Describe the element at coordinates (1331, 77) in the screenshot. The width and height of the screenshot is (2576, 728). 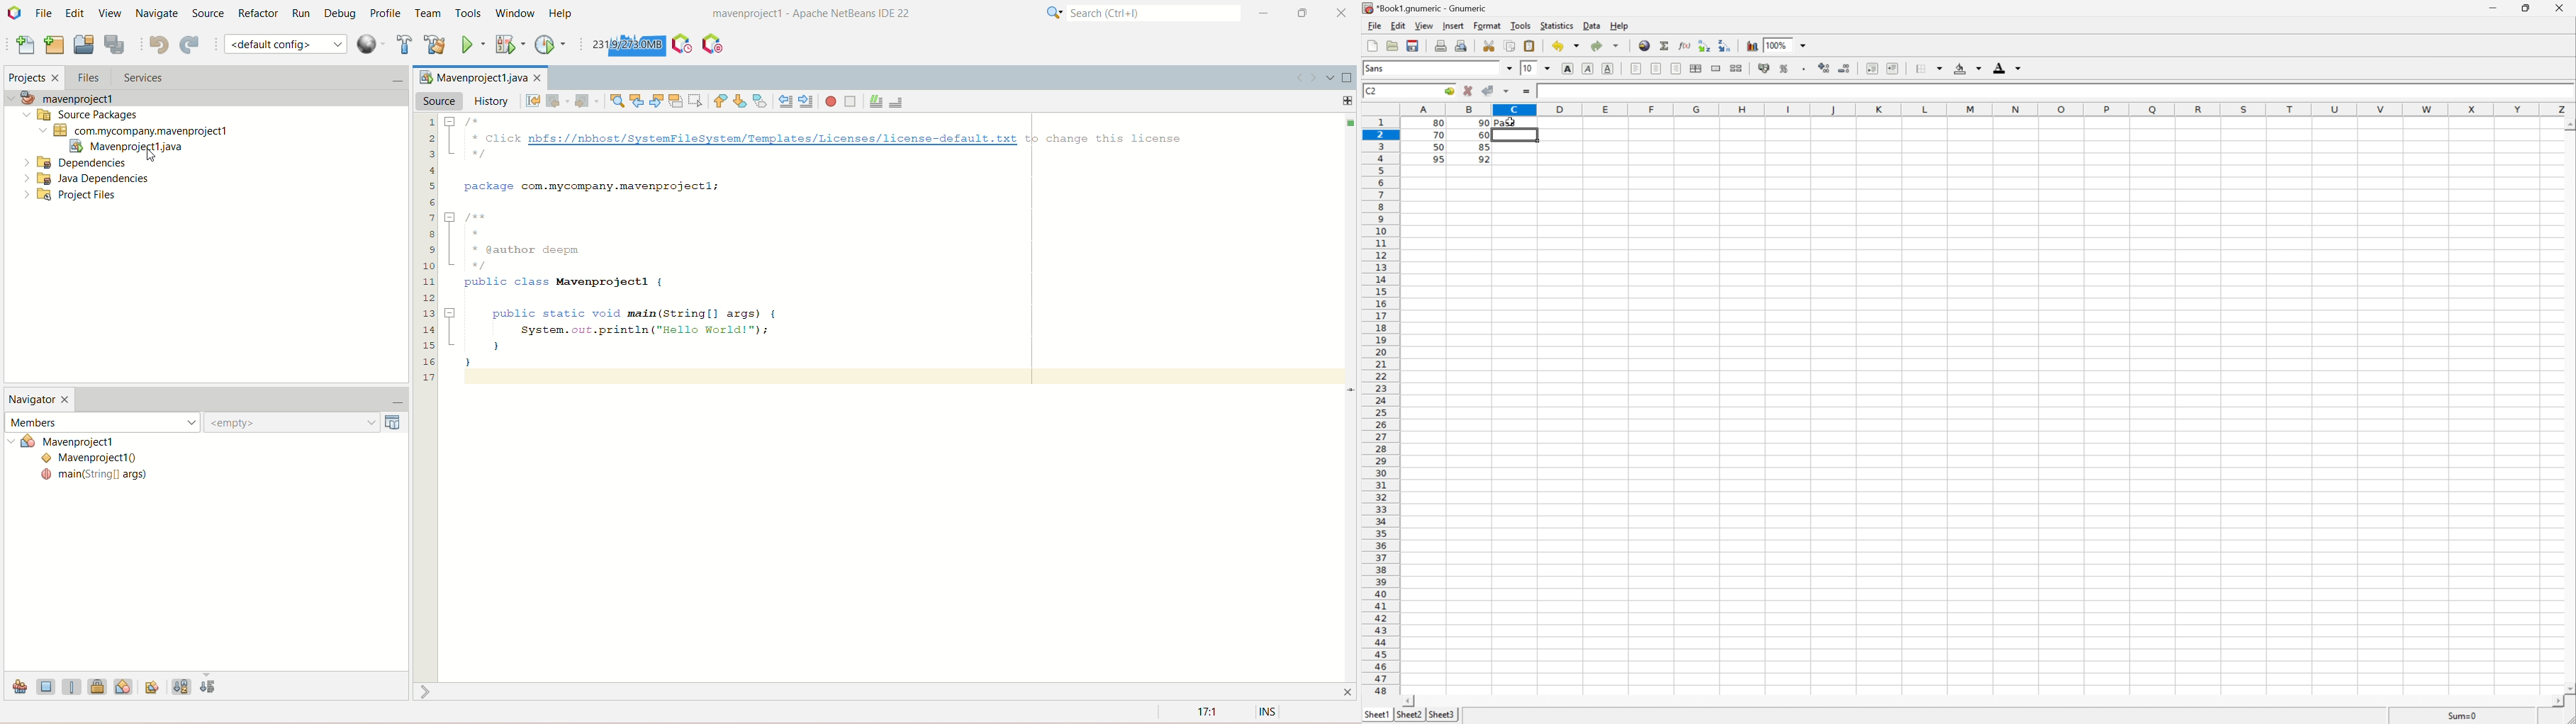
I see `show opened document list` at that location.